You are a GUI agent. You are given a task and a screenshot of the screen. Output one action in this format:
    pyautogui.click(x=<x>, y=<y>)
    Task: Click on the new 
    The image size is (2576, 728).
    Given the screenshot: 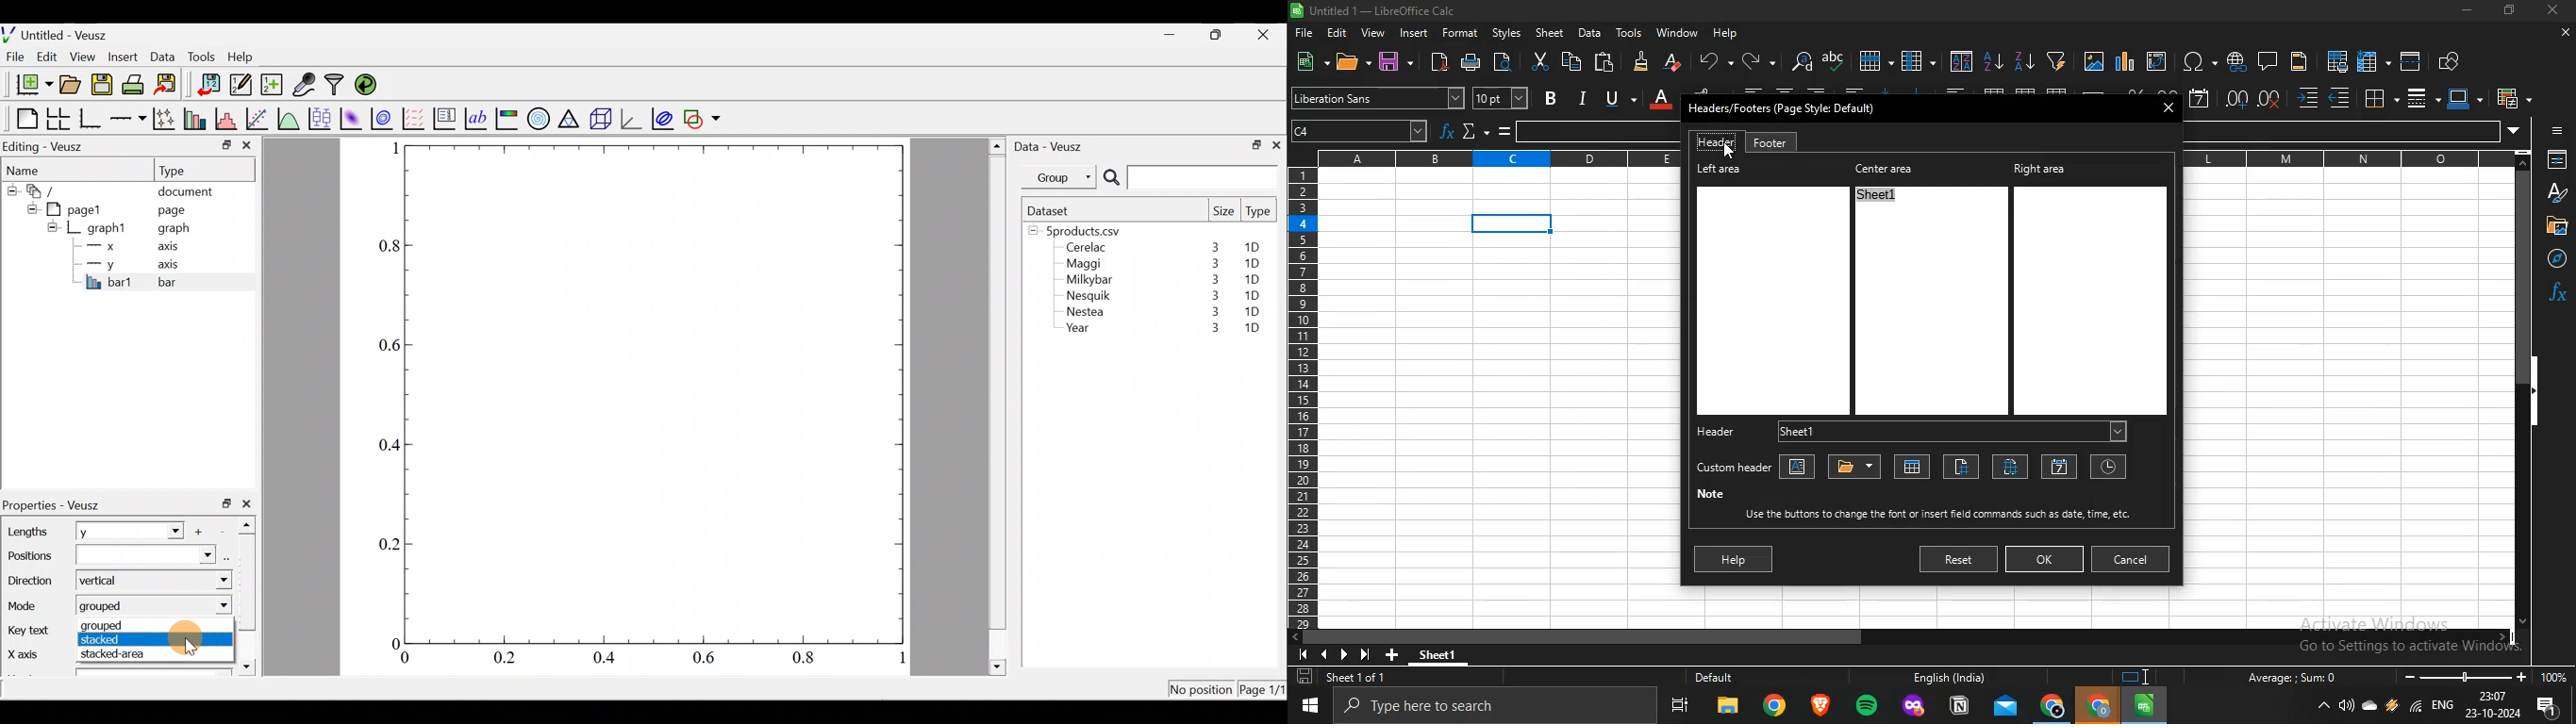 What is the action you would take?
    pyautogui.click(x=1306, y=60)
    